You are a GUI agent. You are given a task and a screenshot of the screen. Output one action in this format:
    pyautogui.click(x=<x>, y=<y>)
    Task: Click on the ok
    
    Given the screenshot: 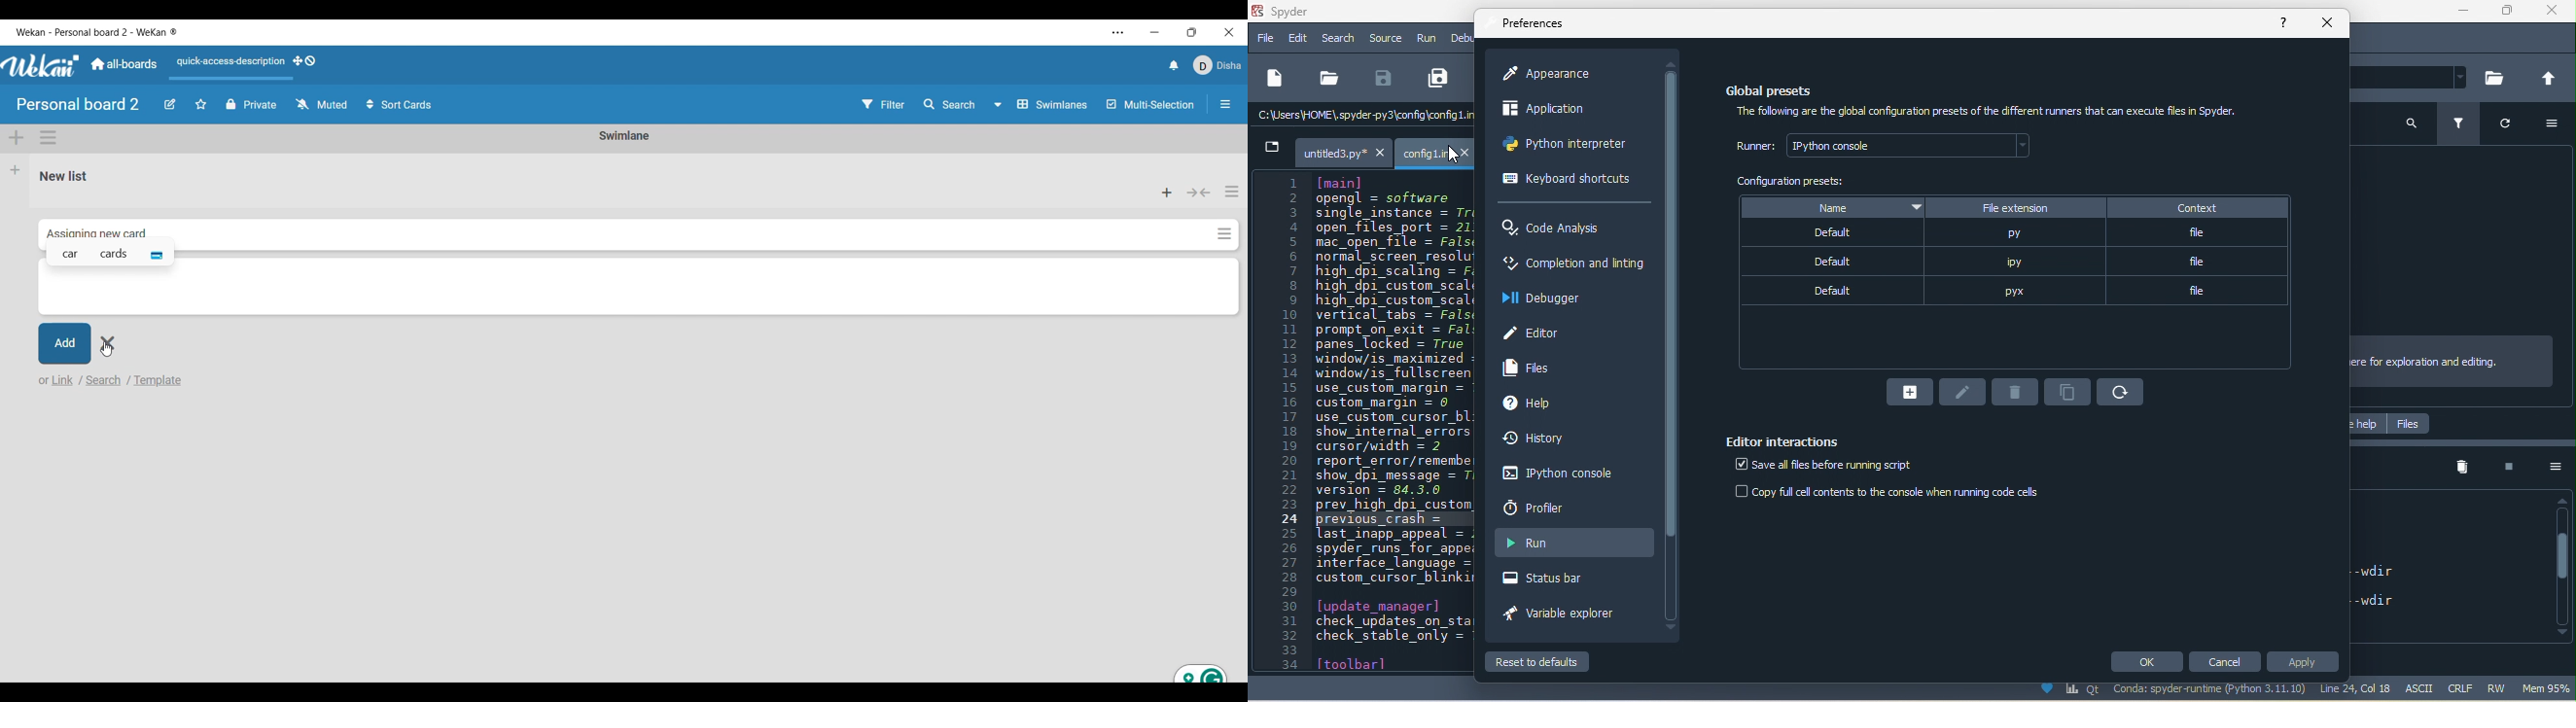 What is the action you would take?
    pyautogui.click(x=2147, y=662)
    